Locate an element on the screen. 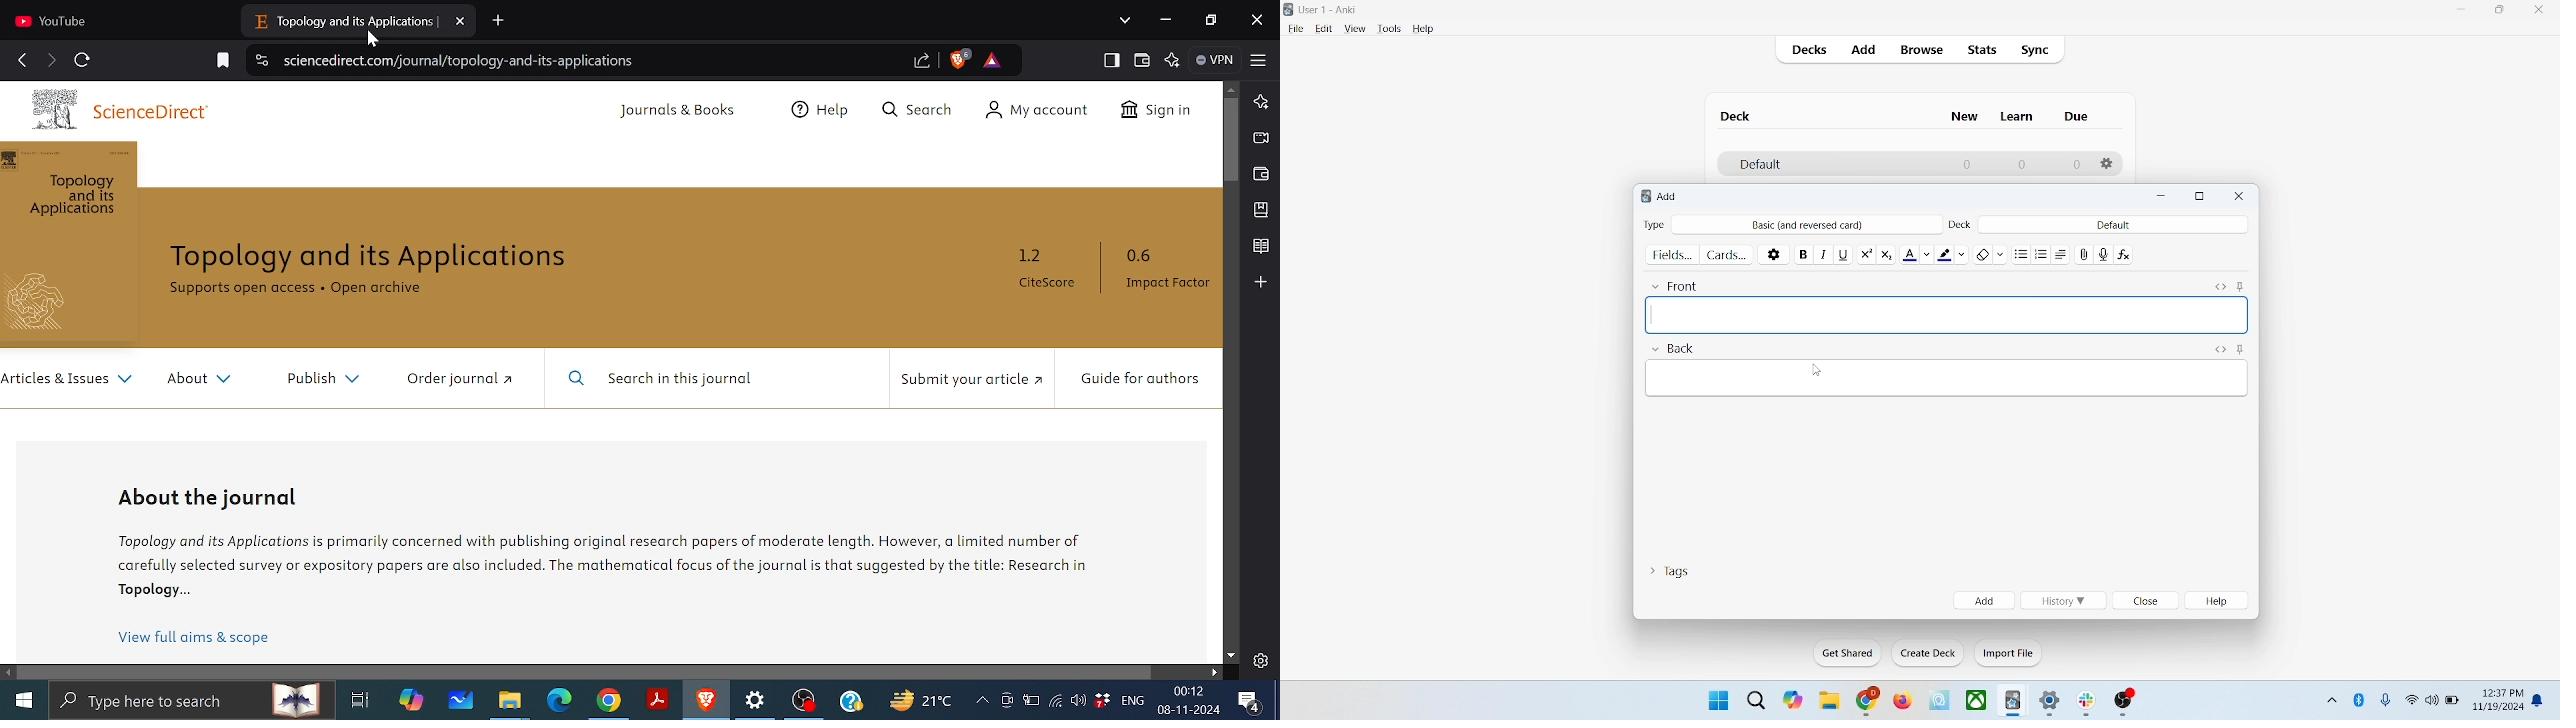 The width and height of the screenshot is (2576, 728). minimize is located at coordinates (2164, 197).